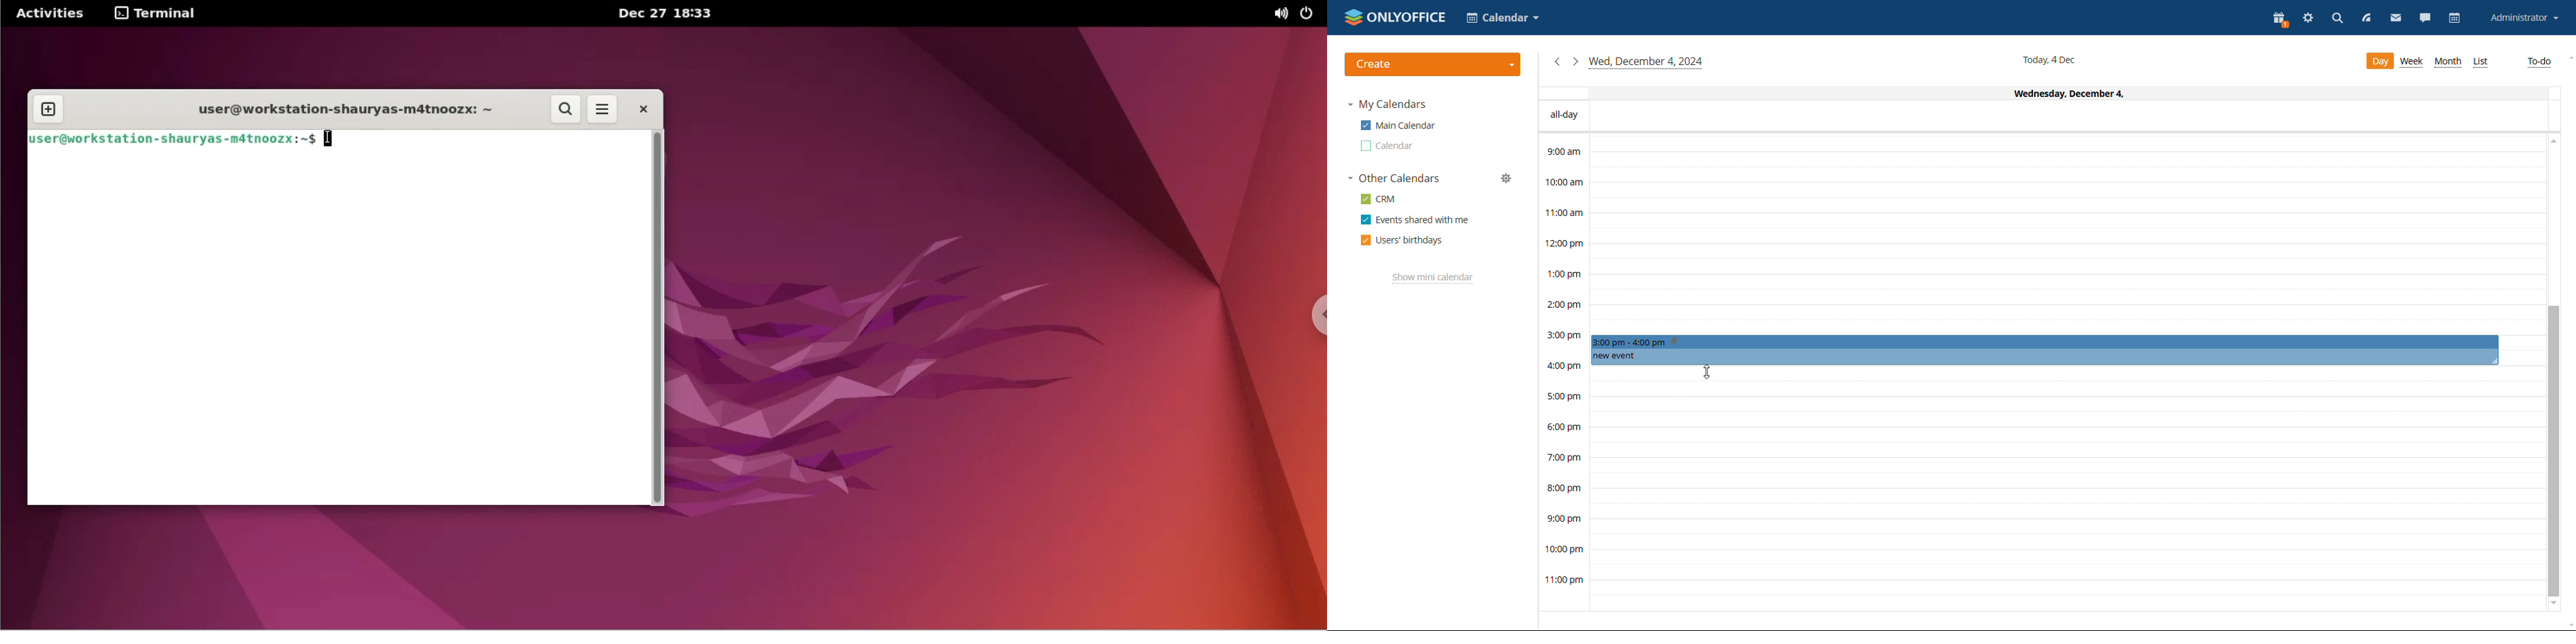  What do you see at coordinates (2568, 624) in the screenshot?
I see `scroll down` at bounding box center [2568, 624].